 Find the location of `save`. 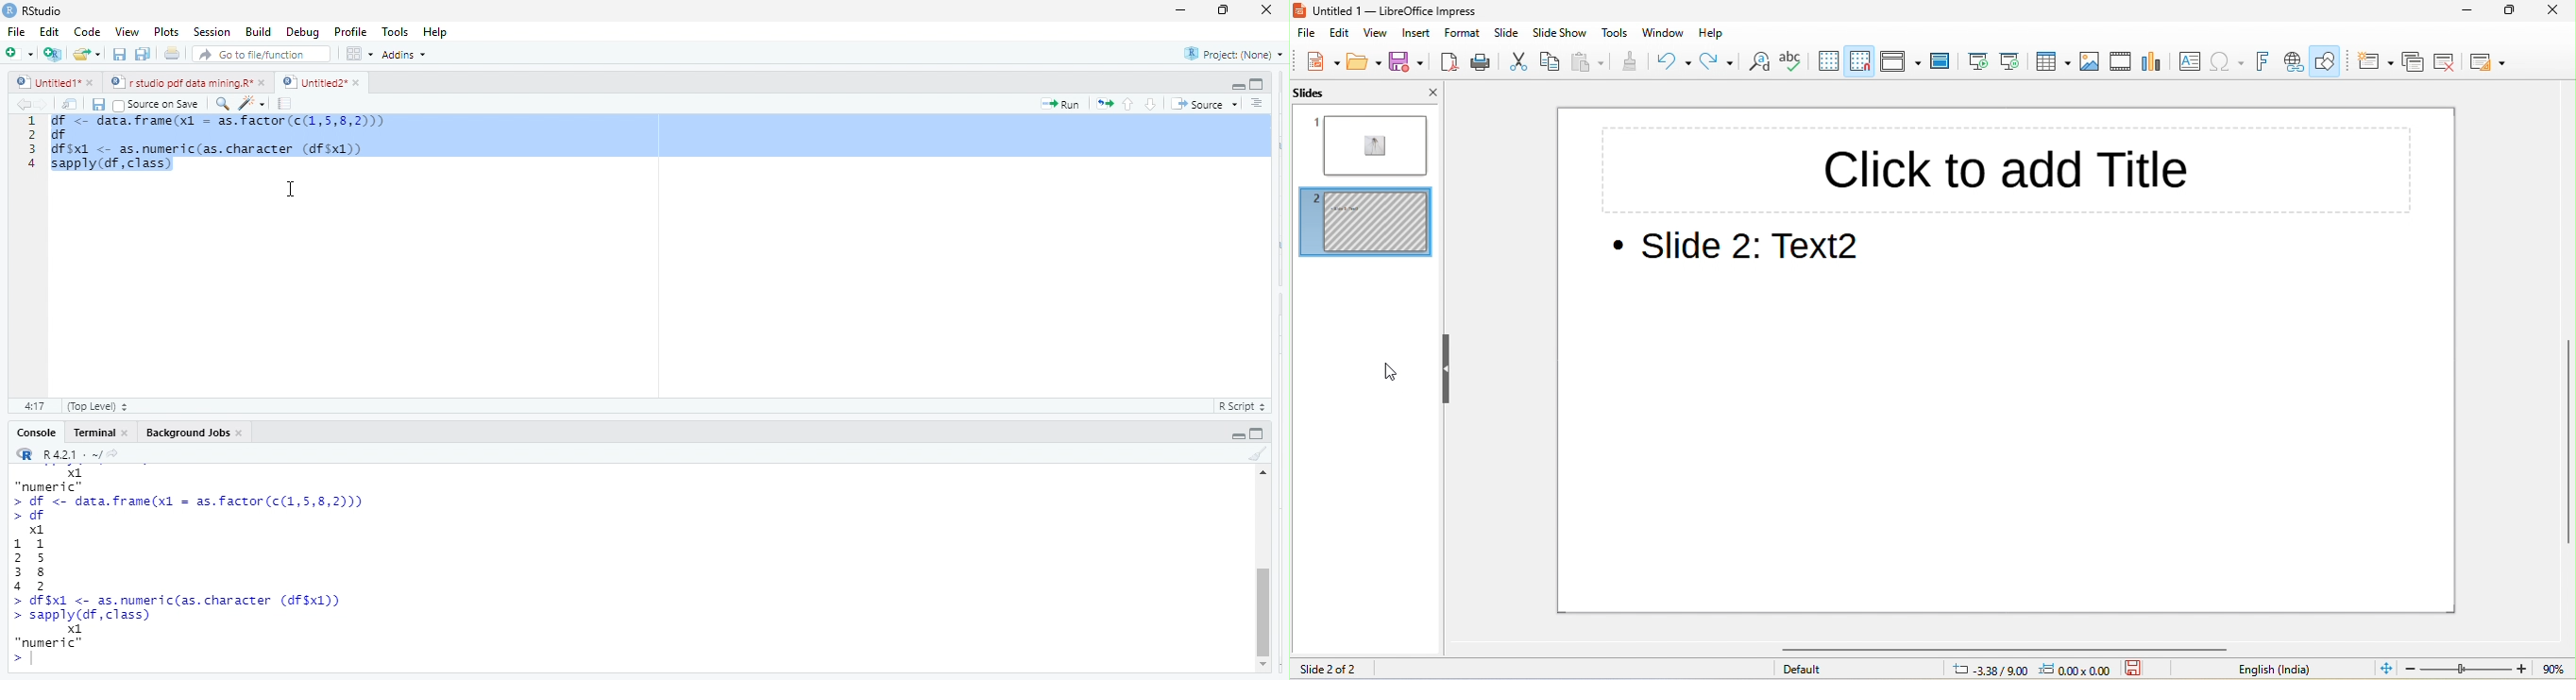

save is located at coordinates (1406, 64).